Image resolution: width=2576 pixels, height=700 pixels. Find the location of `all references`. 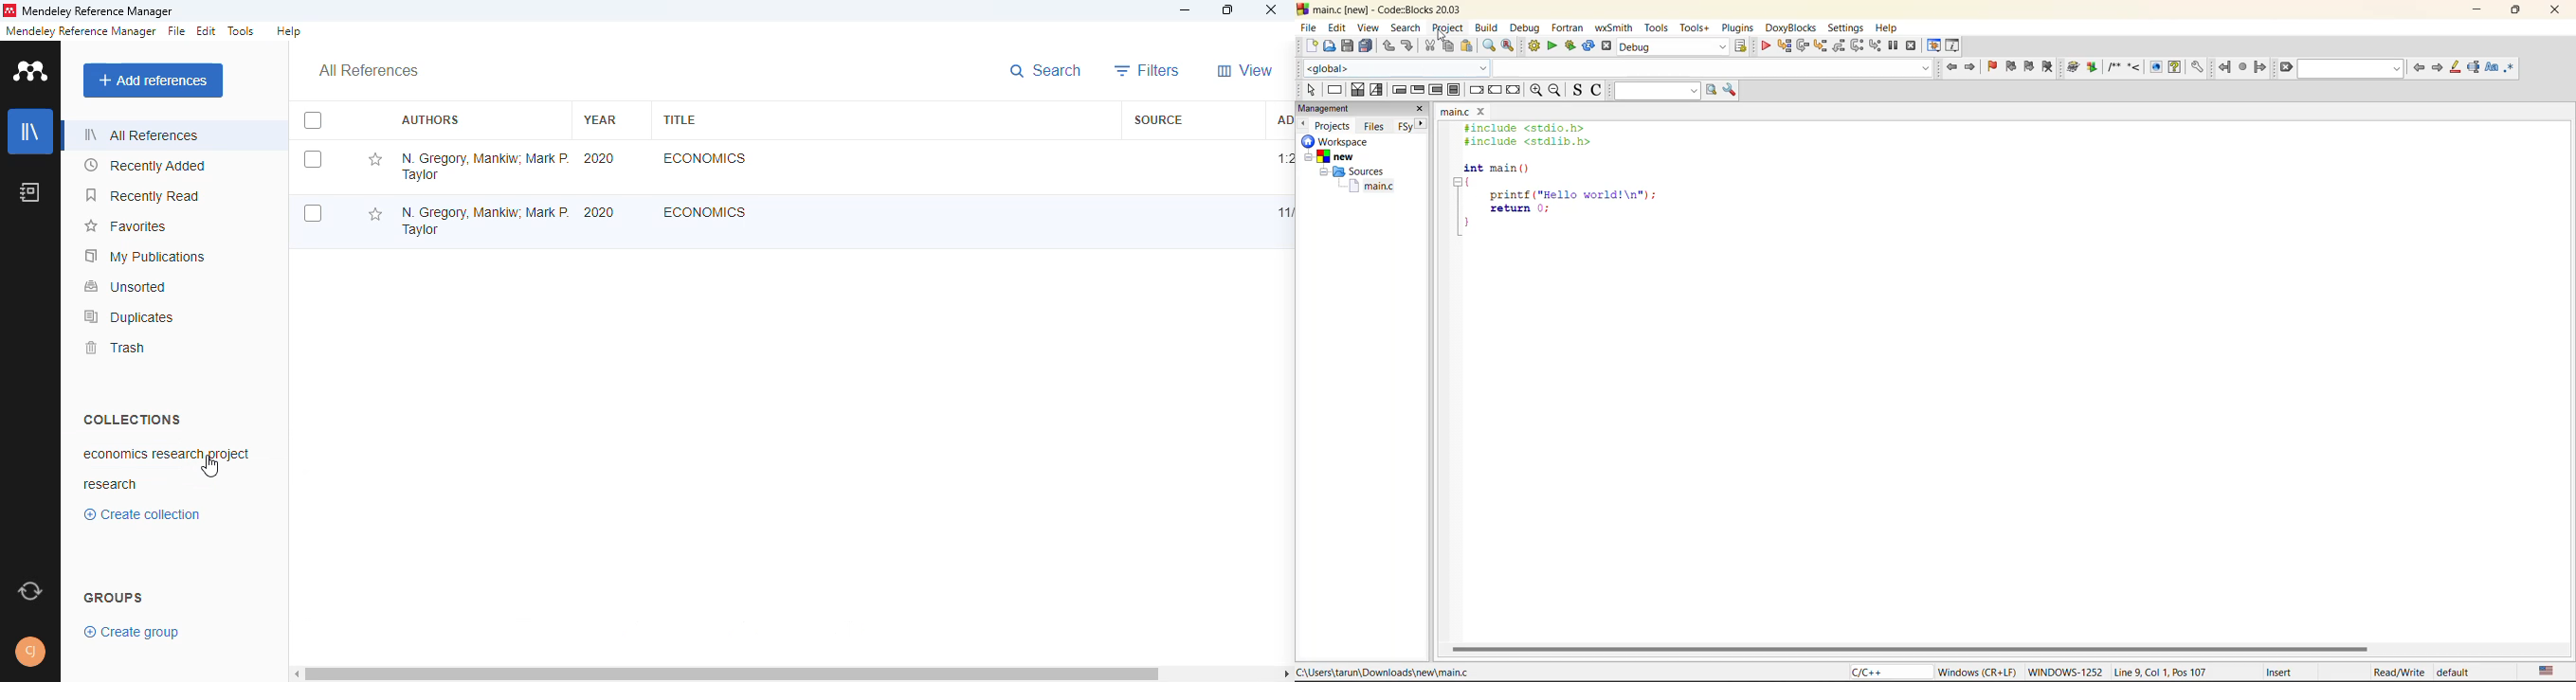

all references is located at coordinates (369, 71).